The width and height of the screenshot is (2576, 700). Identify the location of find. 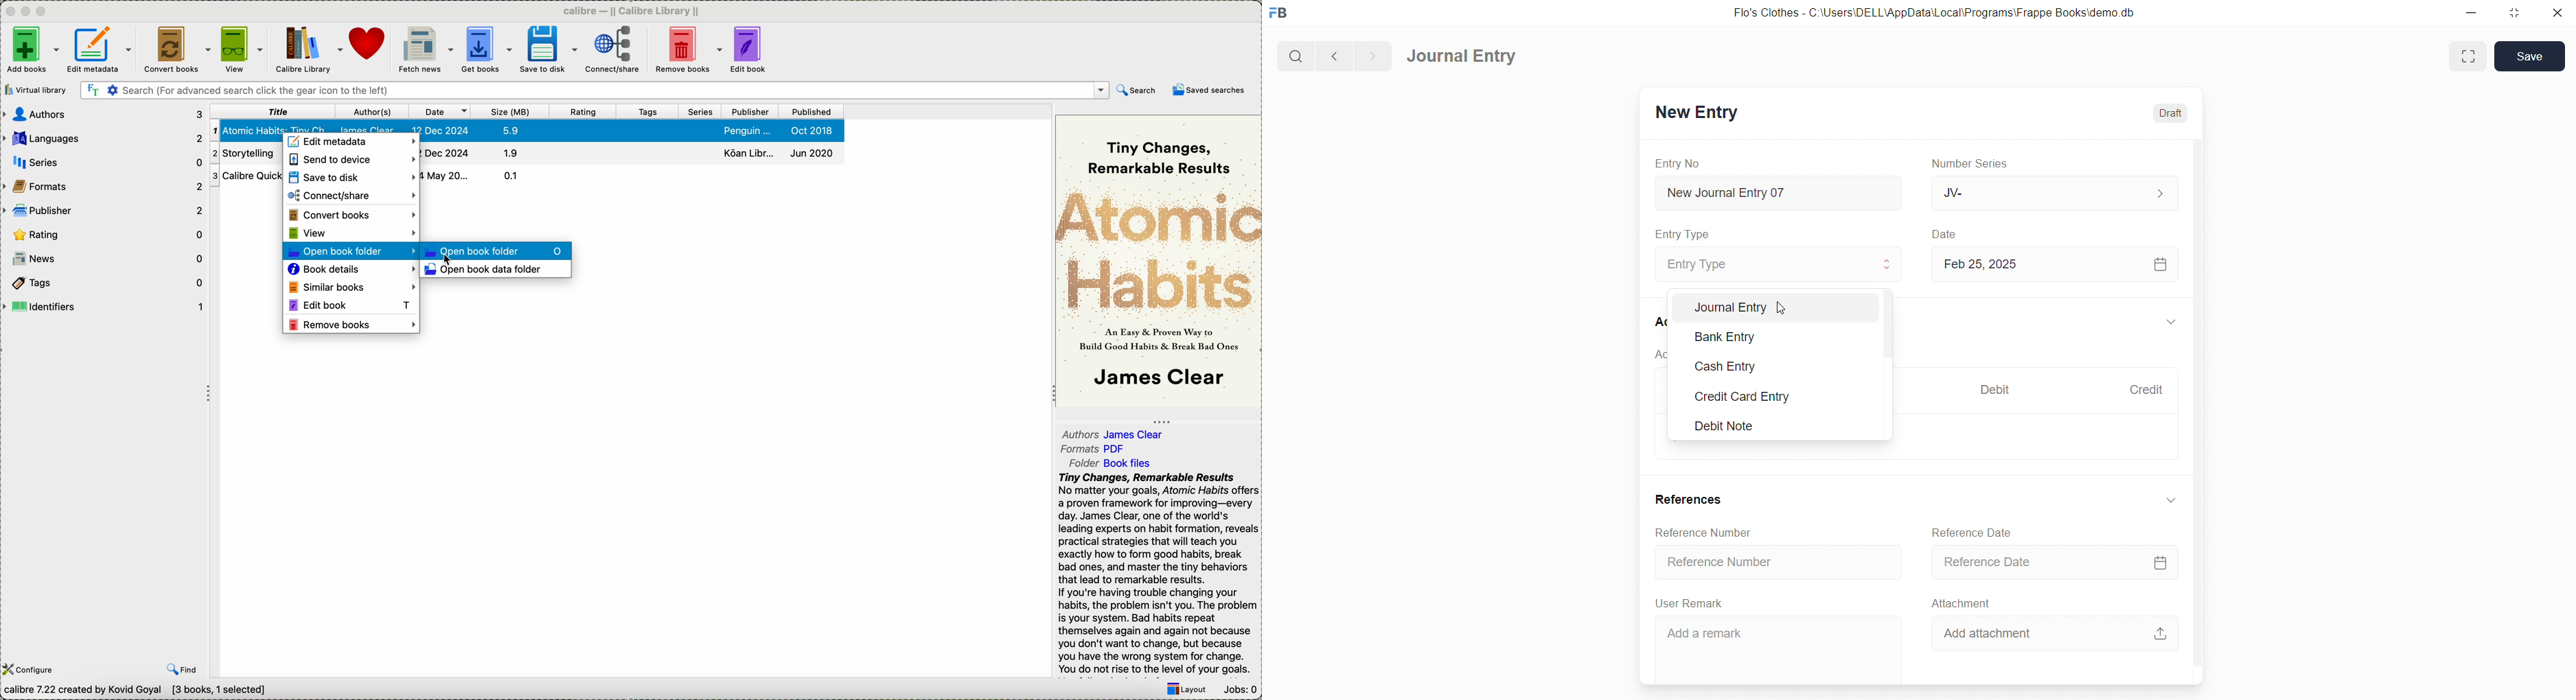
(182, 669).